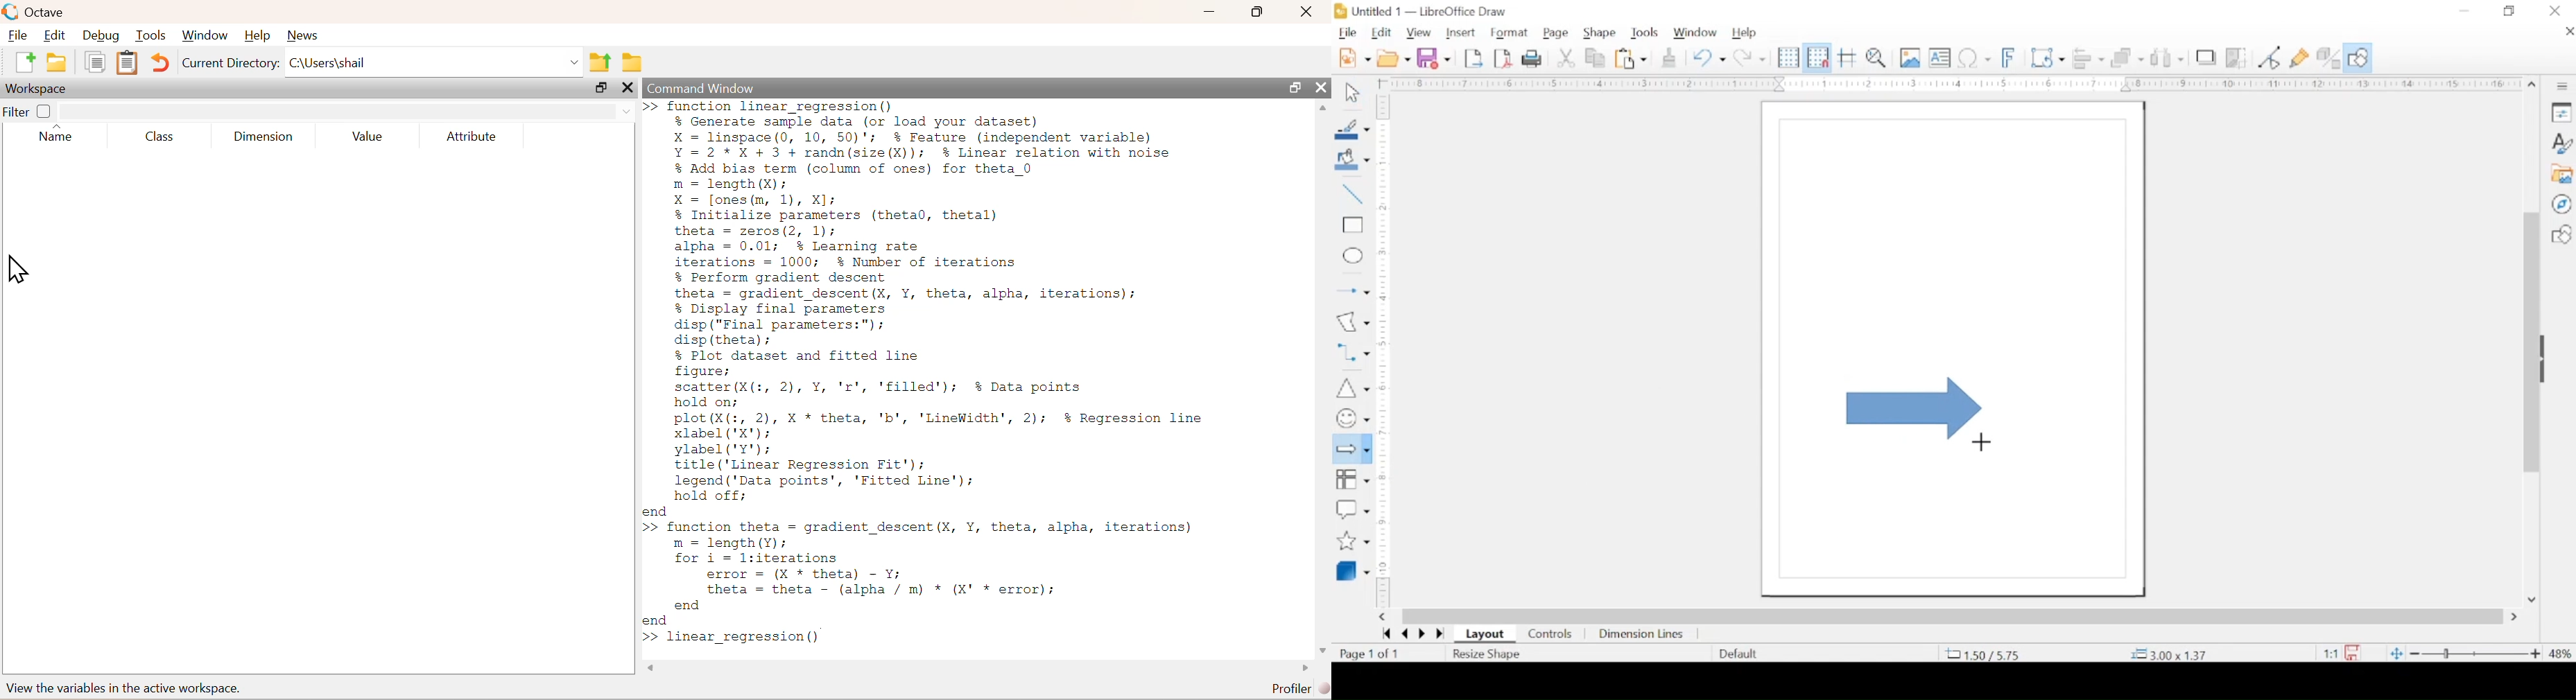 This screenshot has height=700, width=2576. What do you see at coordinates (1403, 634) in the screenshot?
I see `previous` at bounding box center [1403, 634].